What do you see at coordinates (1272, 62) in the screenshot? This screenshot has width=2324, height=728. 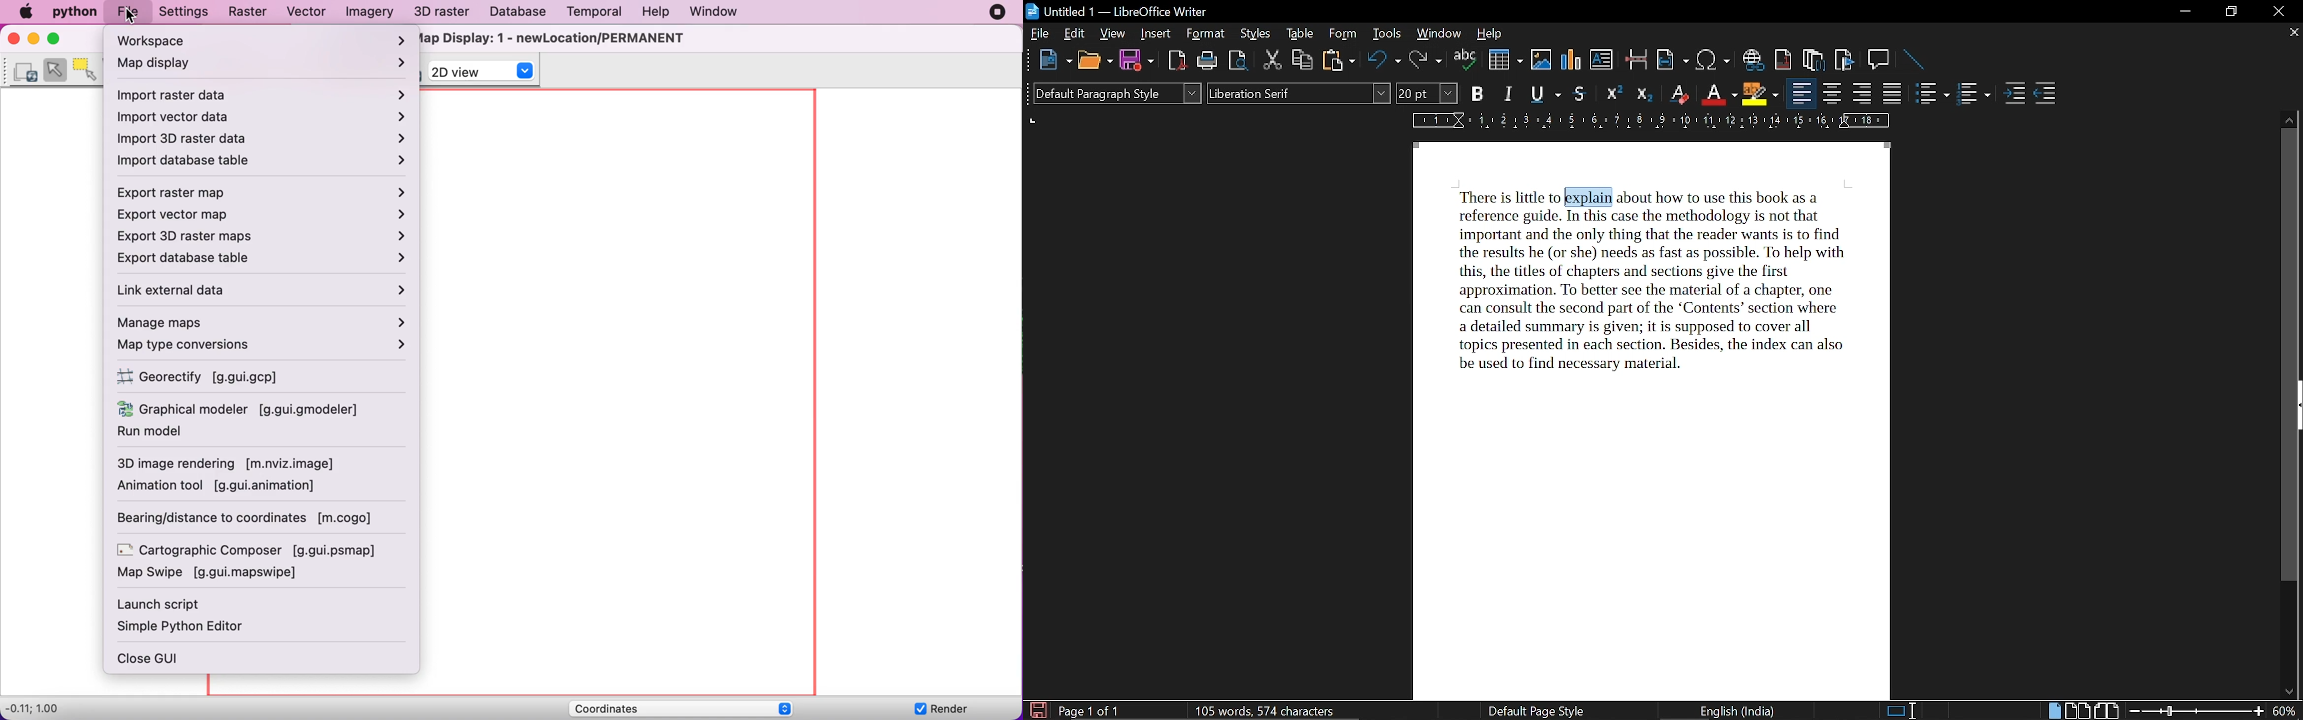 I see `cut ` at bounding box center [1272, 62].